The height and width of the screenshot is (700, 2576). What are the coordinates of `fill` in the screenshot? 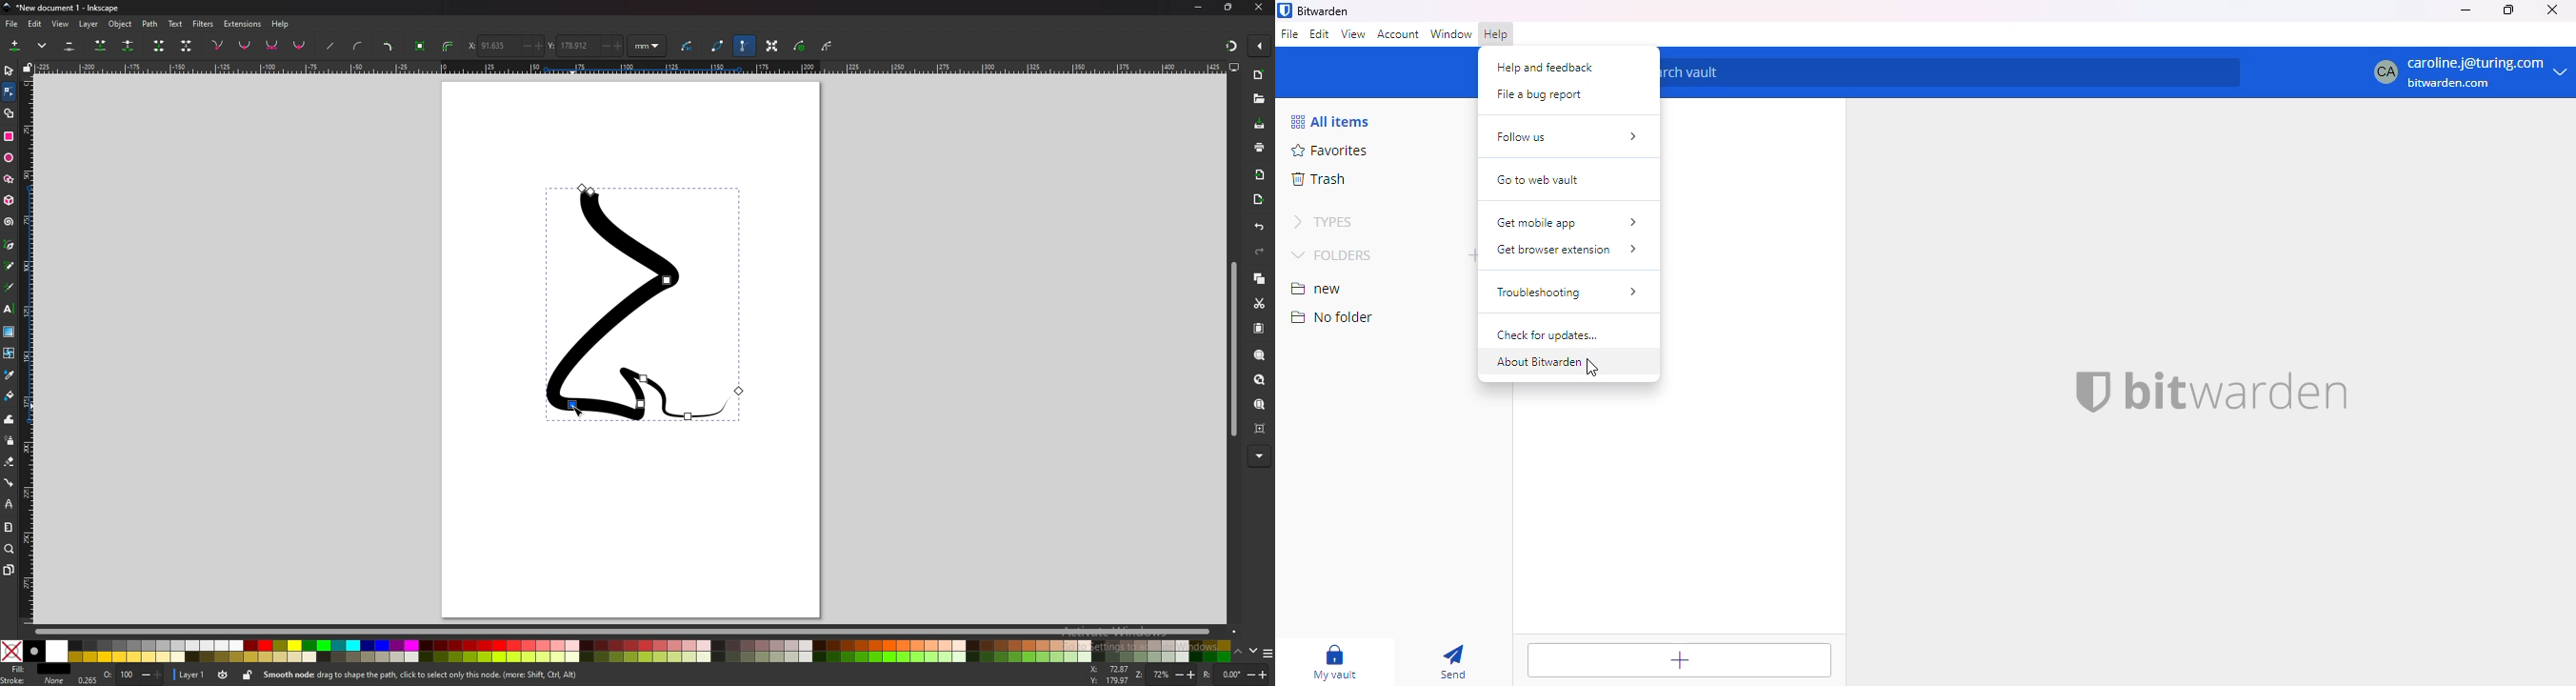 It's located at (37, 669).